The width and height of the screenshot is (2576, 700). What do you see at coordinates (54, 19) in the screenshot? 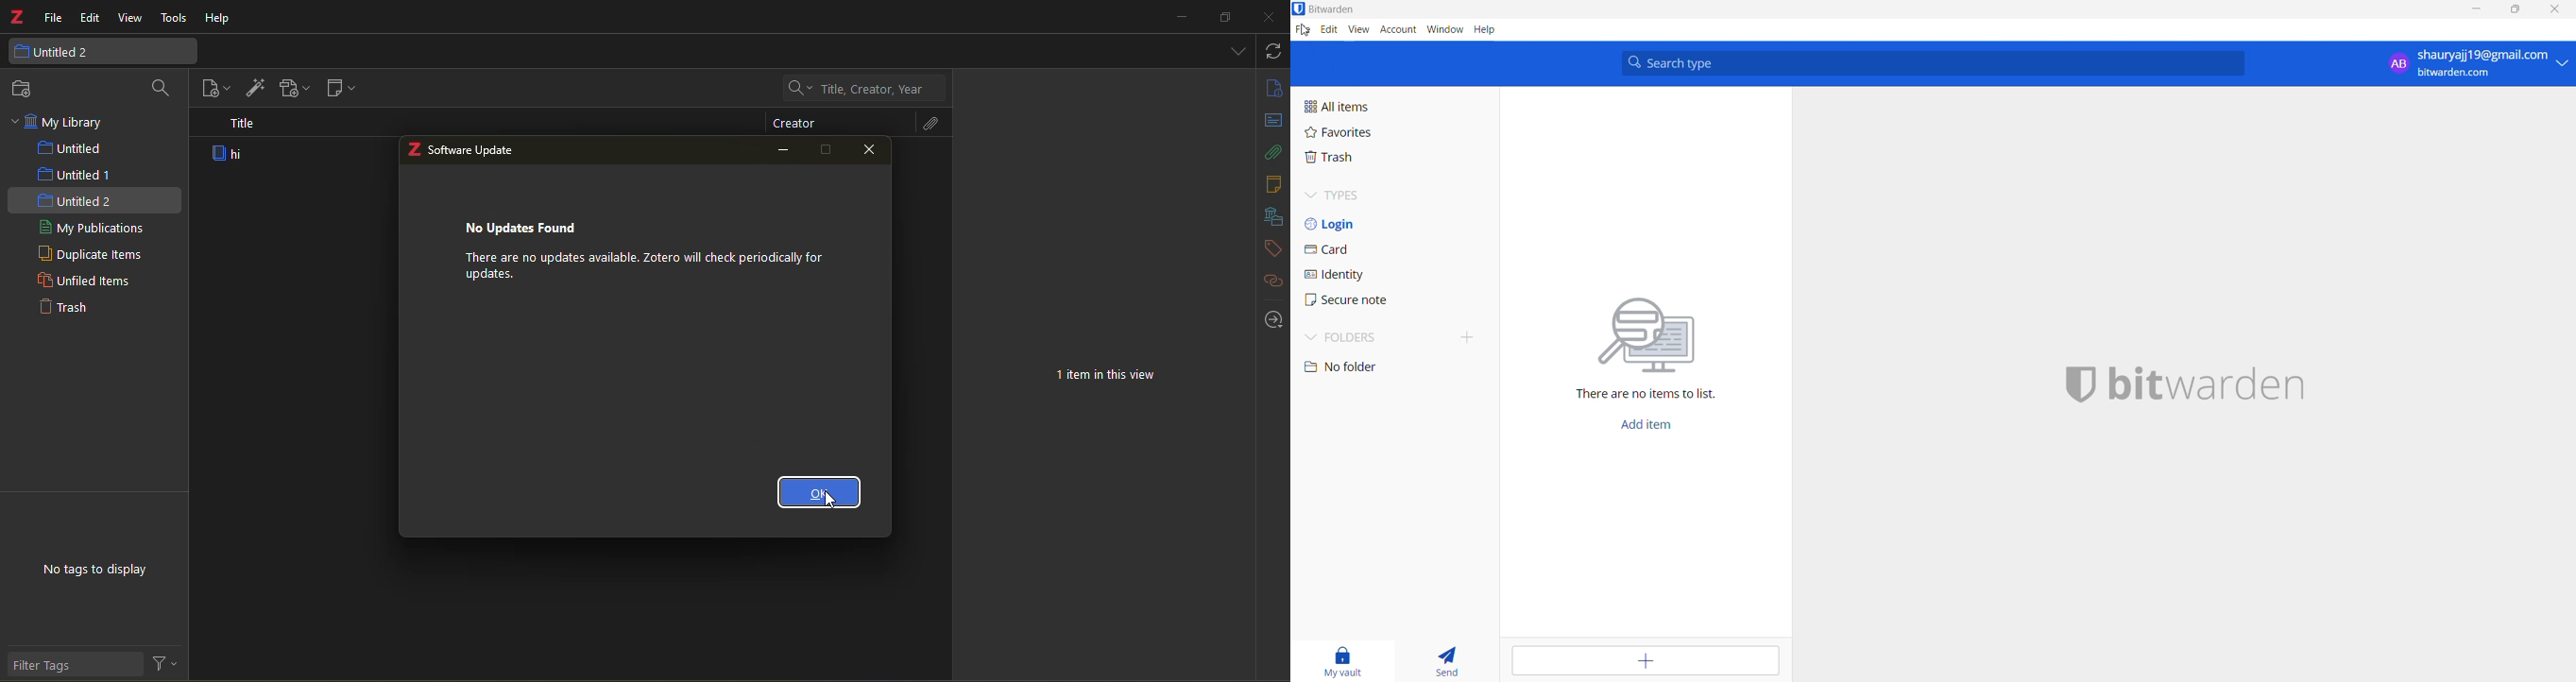
I see `file` at bounding box center [54, 19].